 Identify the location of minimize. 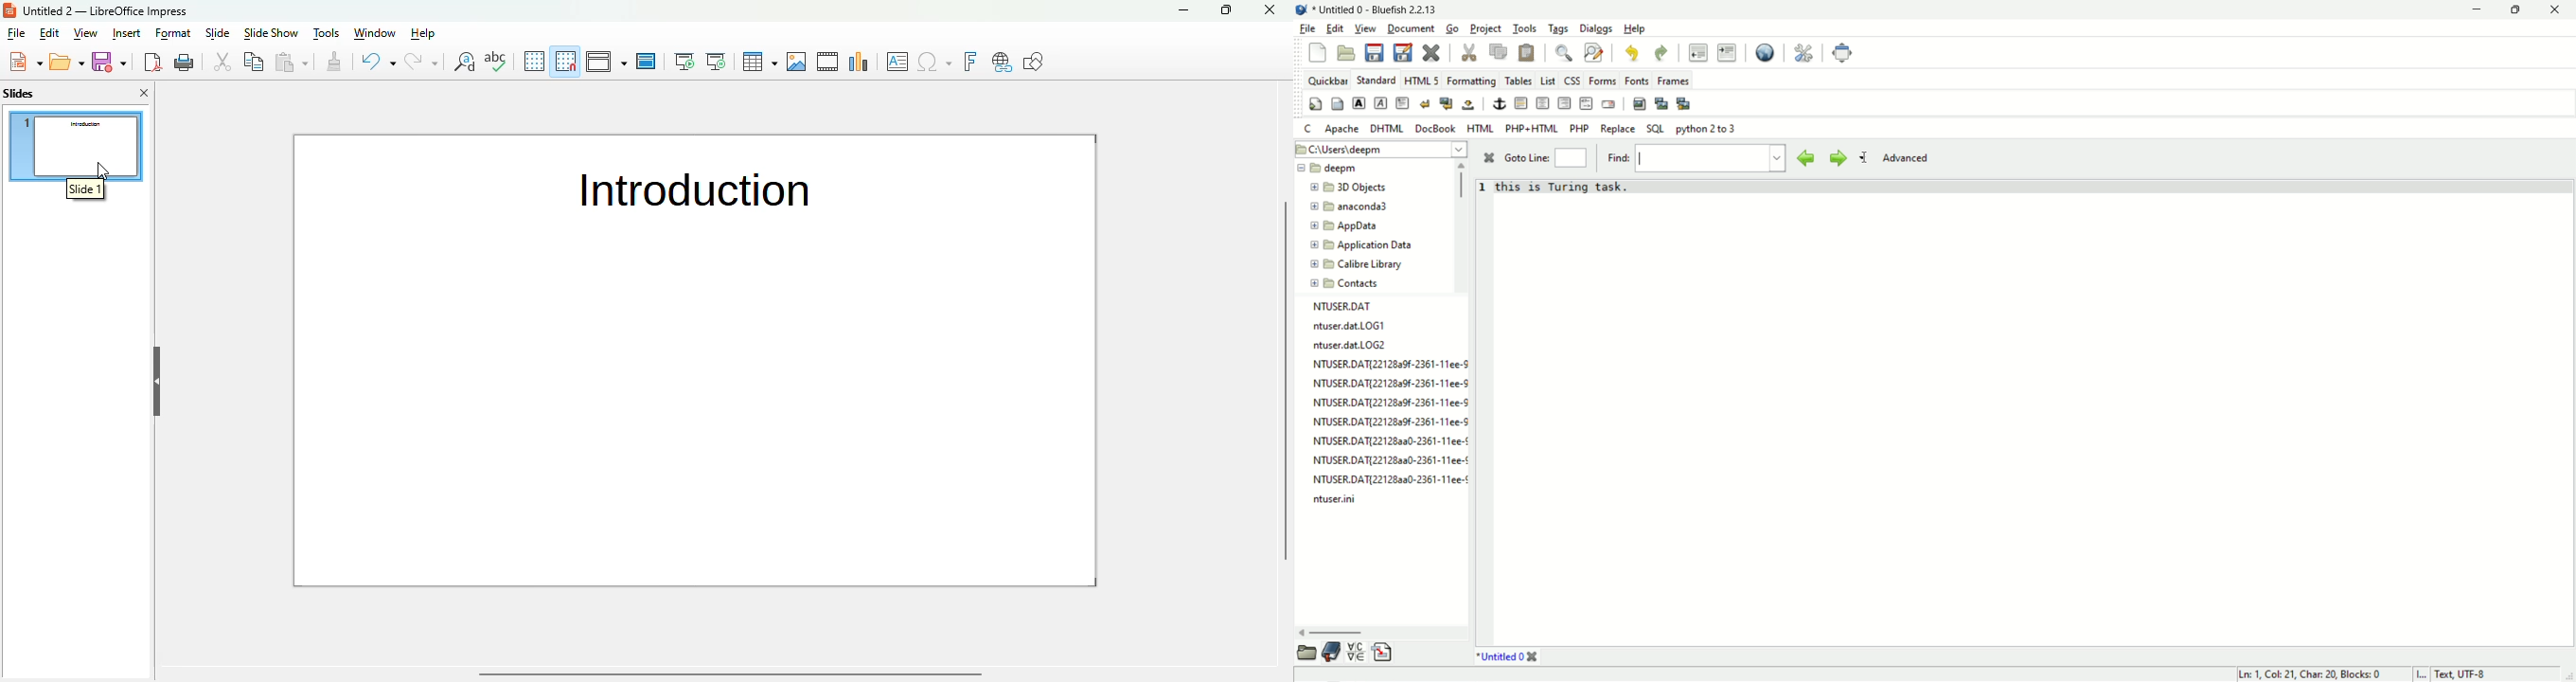
(2473, 11).